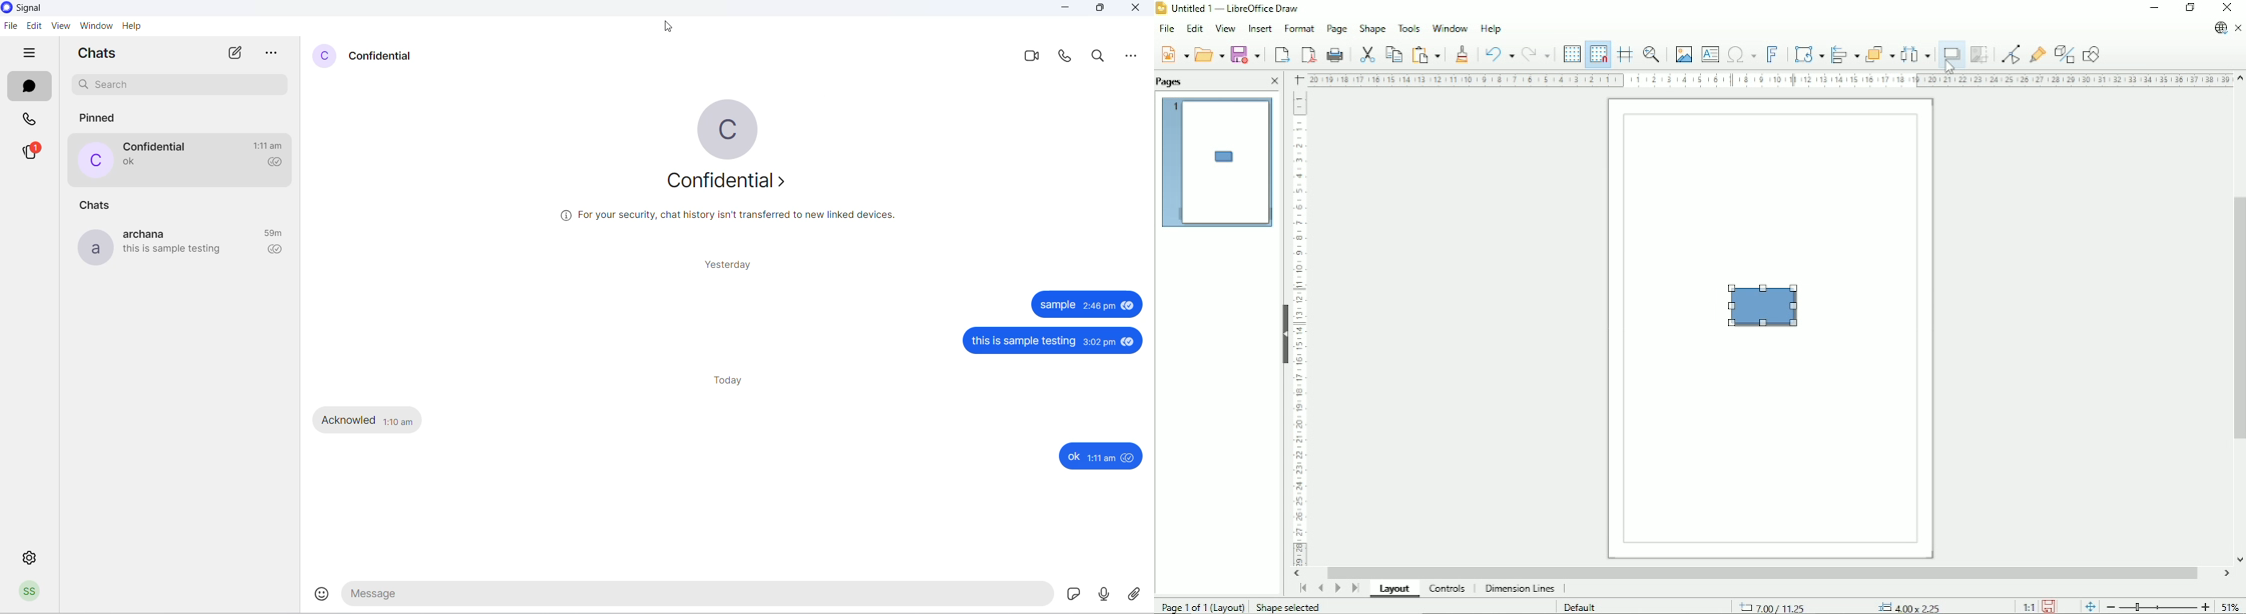 The height and width of the screenshot is (616, 2268). What do you see at coordinates (732, 128) in the screenshot?
I see `profile picture` at bounding box center [732, 128].